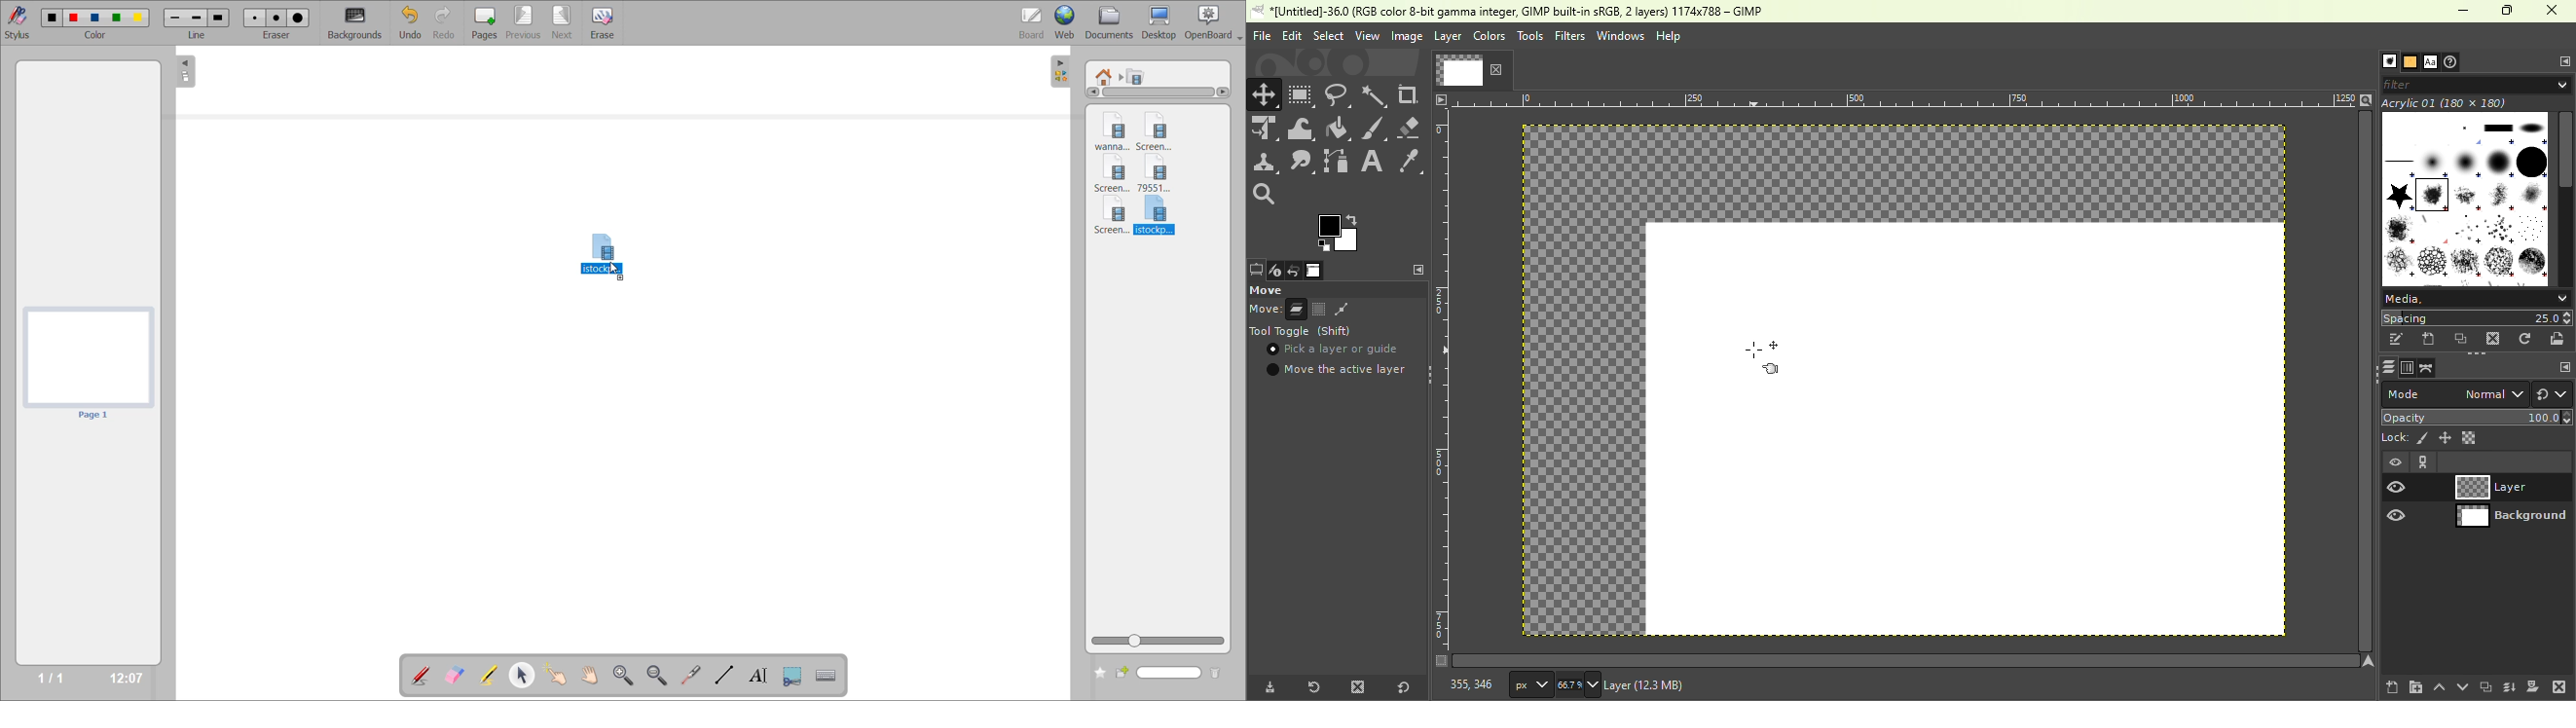 The width and height of the screenshot is (2576, 728). What do you see at coordinates (1311, 687) in the screenshot?
I see `Restore tool preset` at bounding box center [1311, 687].